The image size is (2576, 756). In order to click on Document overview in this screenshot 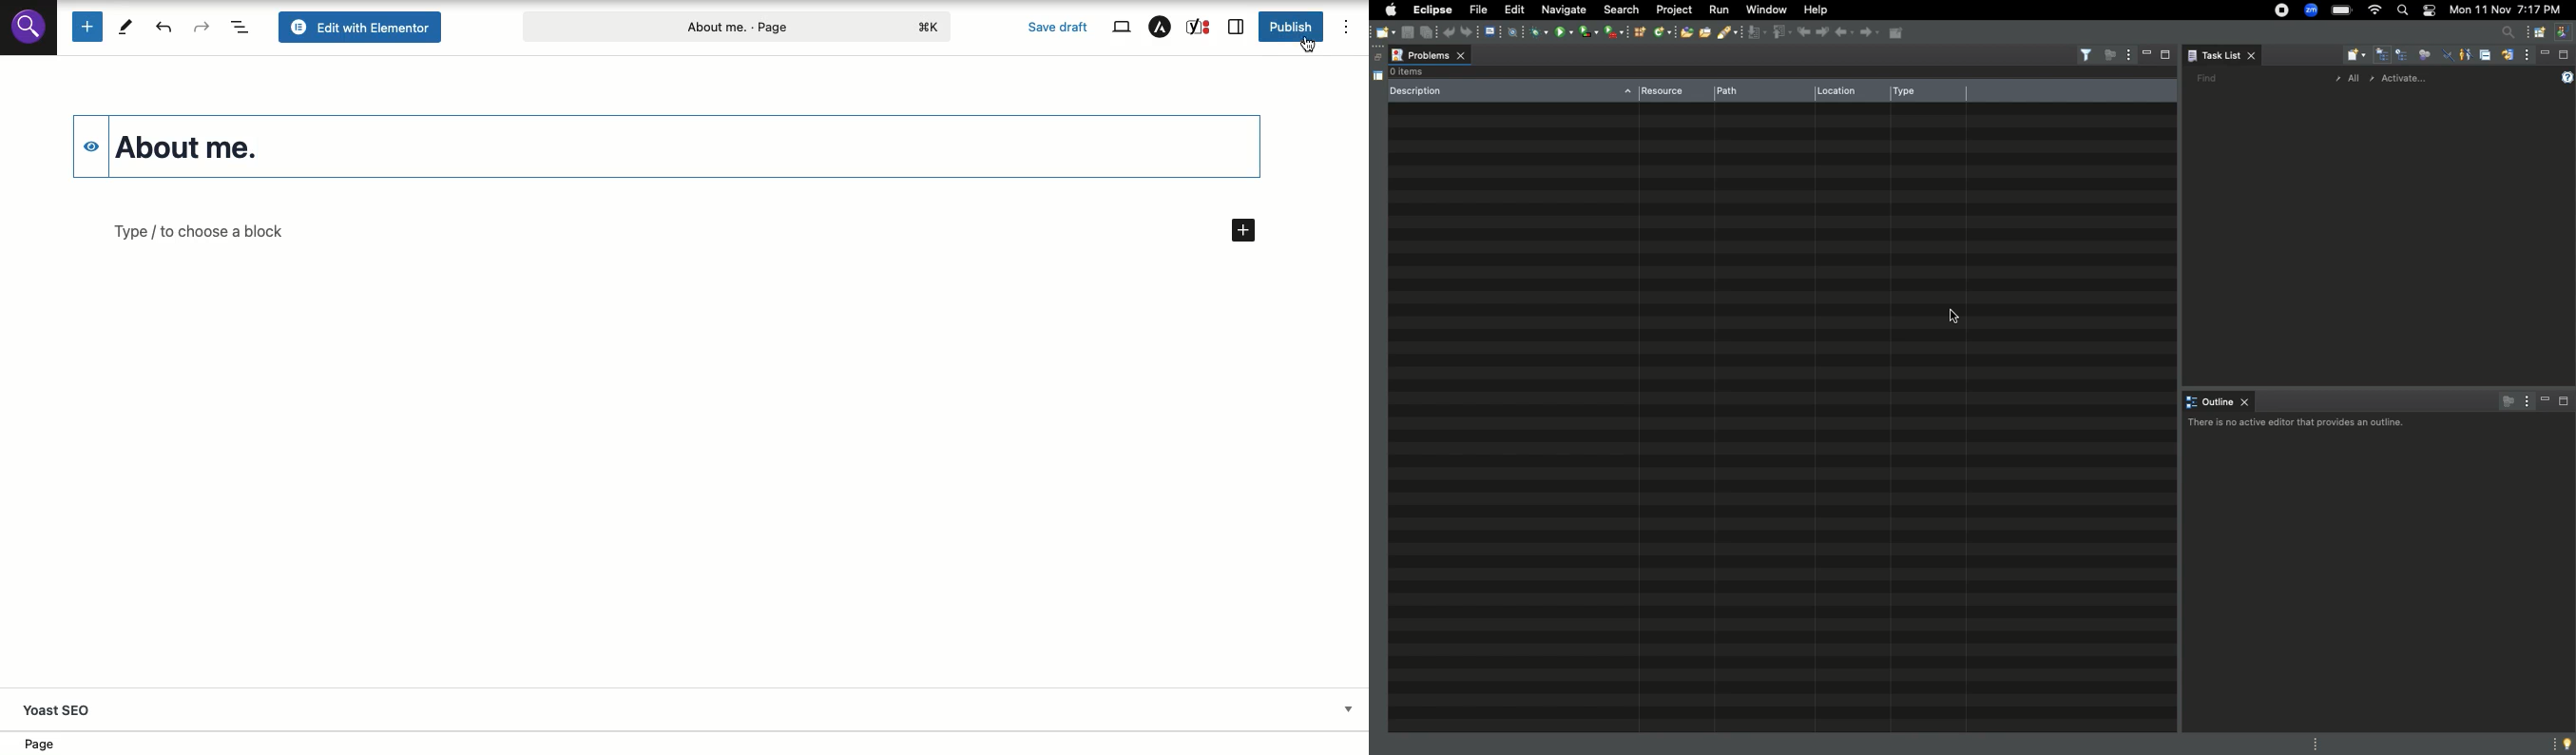, I will do `click(241, 27)`.